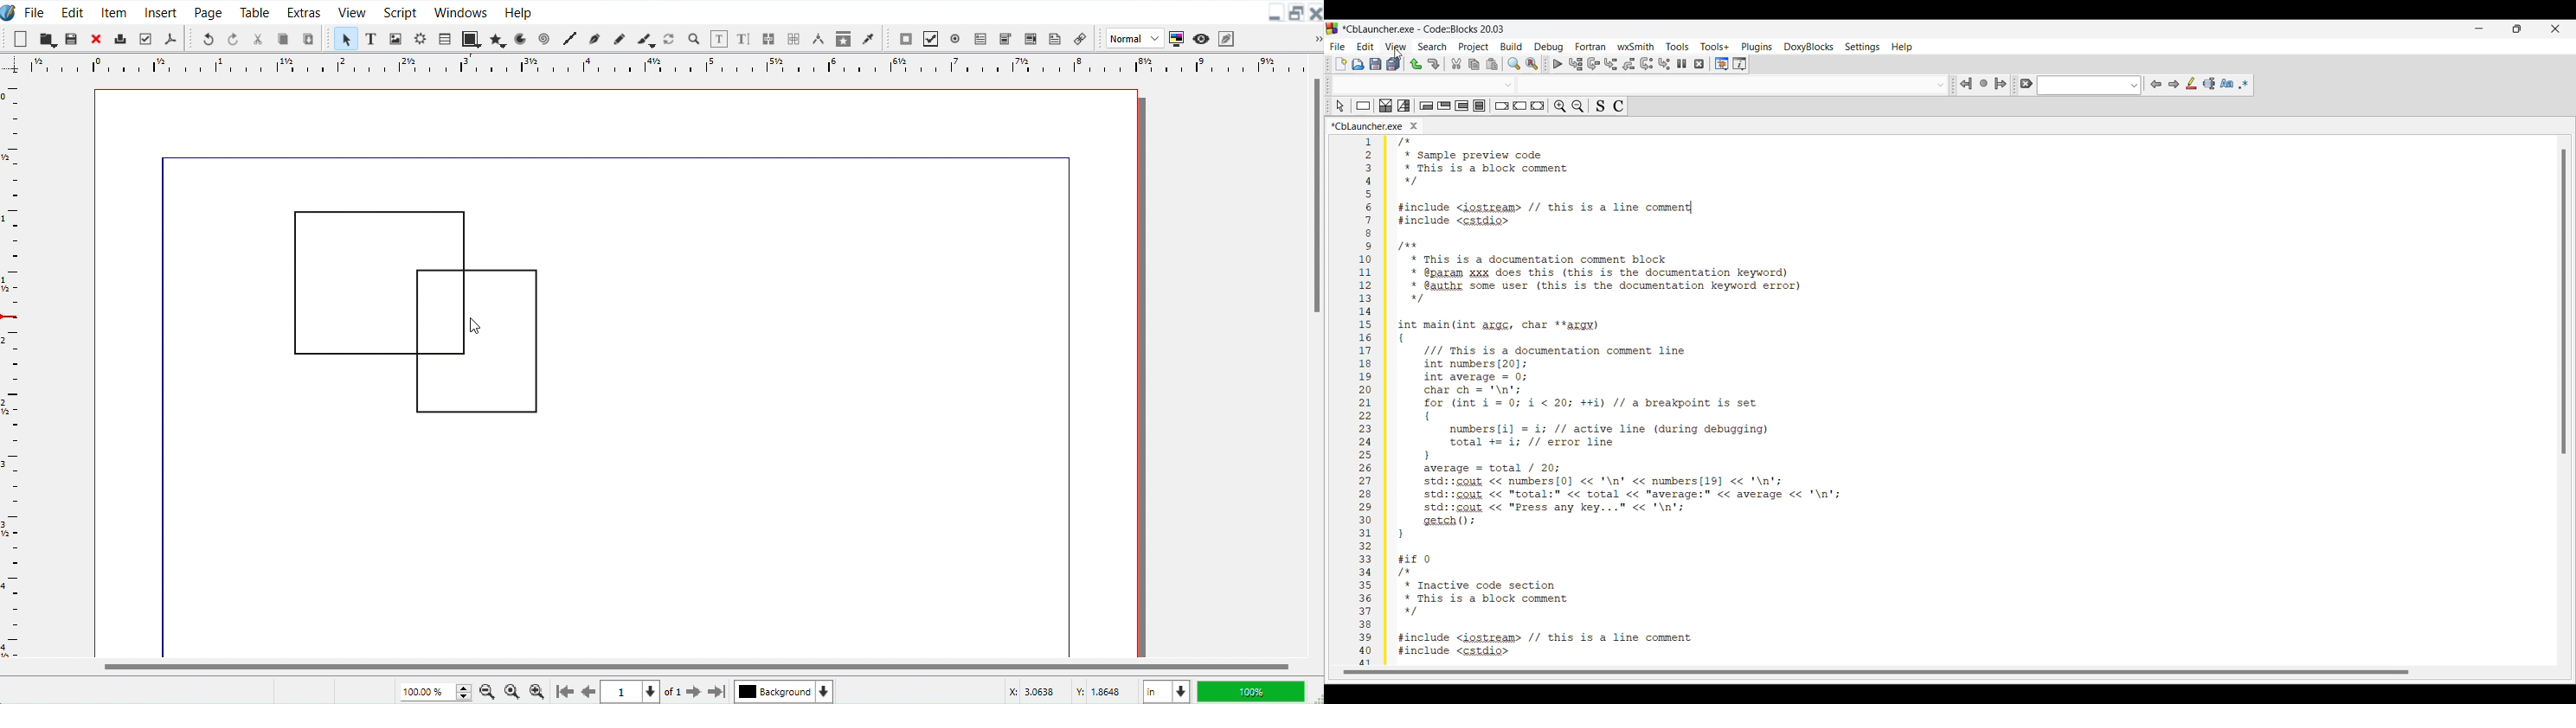 Image resolution: width=2576 pixels, height=728 pixels. What do you see at coordinates (123, 691) in the screenshot?
I see `Poligon selected : Size = 1.3755 in x 1.1558 in’` at bounding box center [123, 691].